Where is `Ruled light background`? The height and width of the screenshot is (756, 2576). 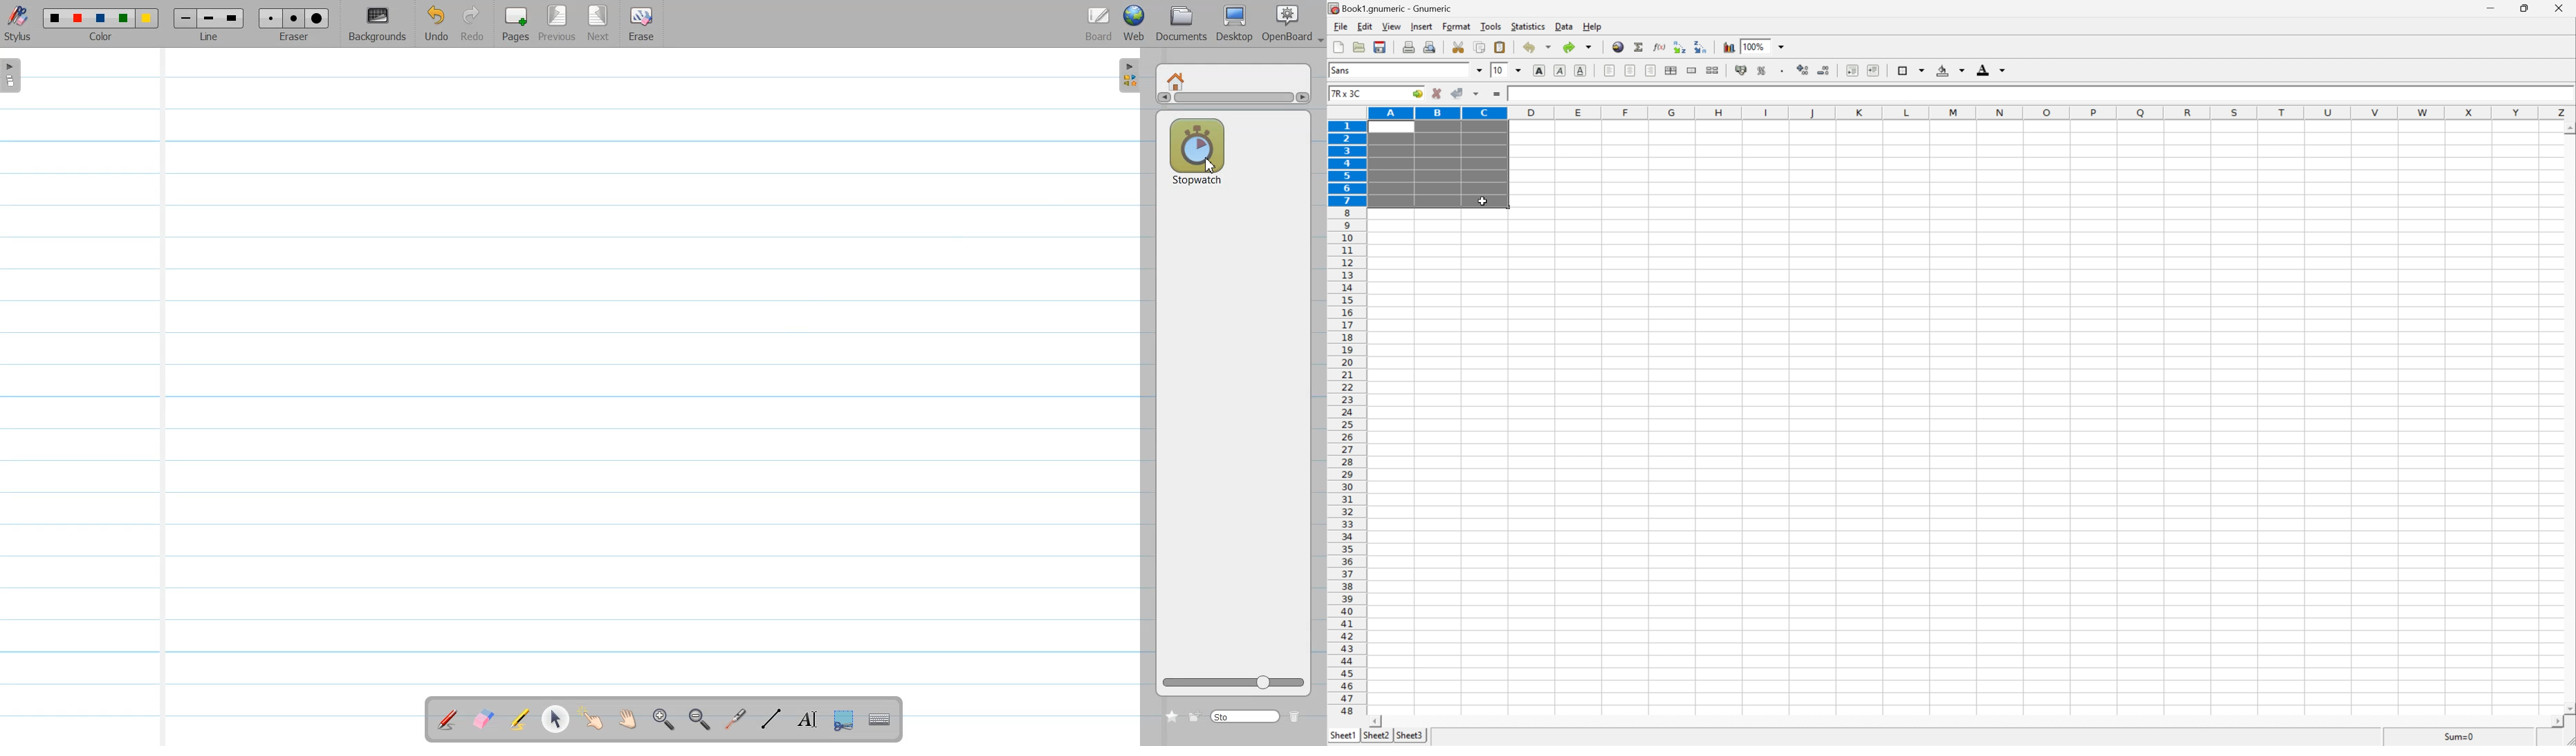 Ruled light background is located at coordinates (571, 374).